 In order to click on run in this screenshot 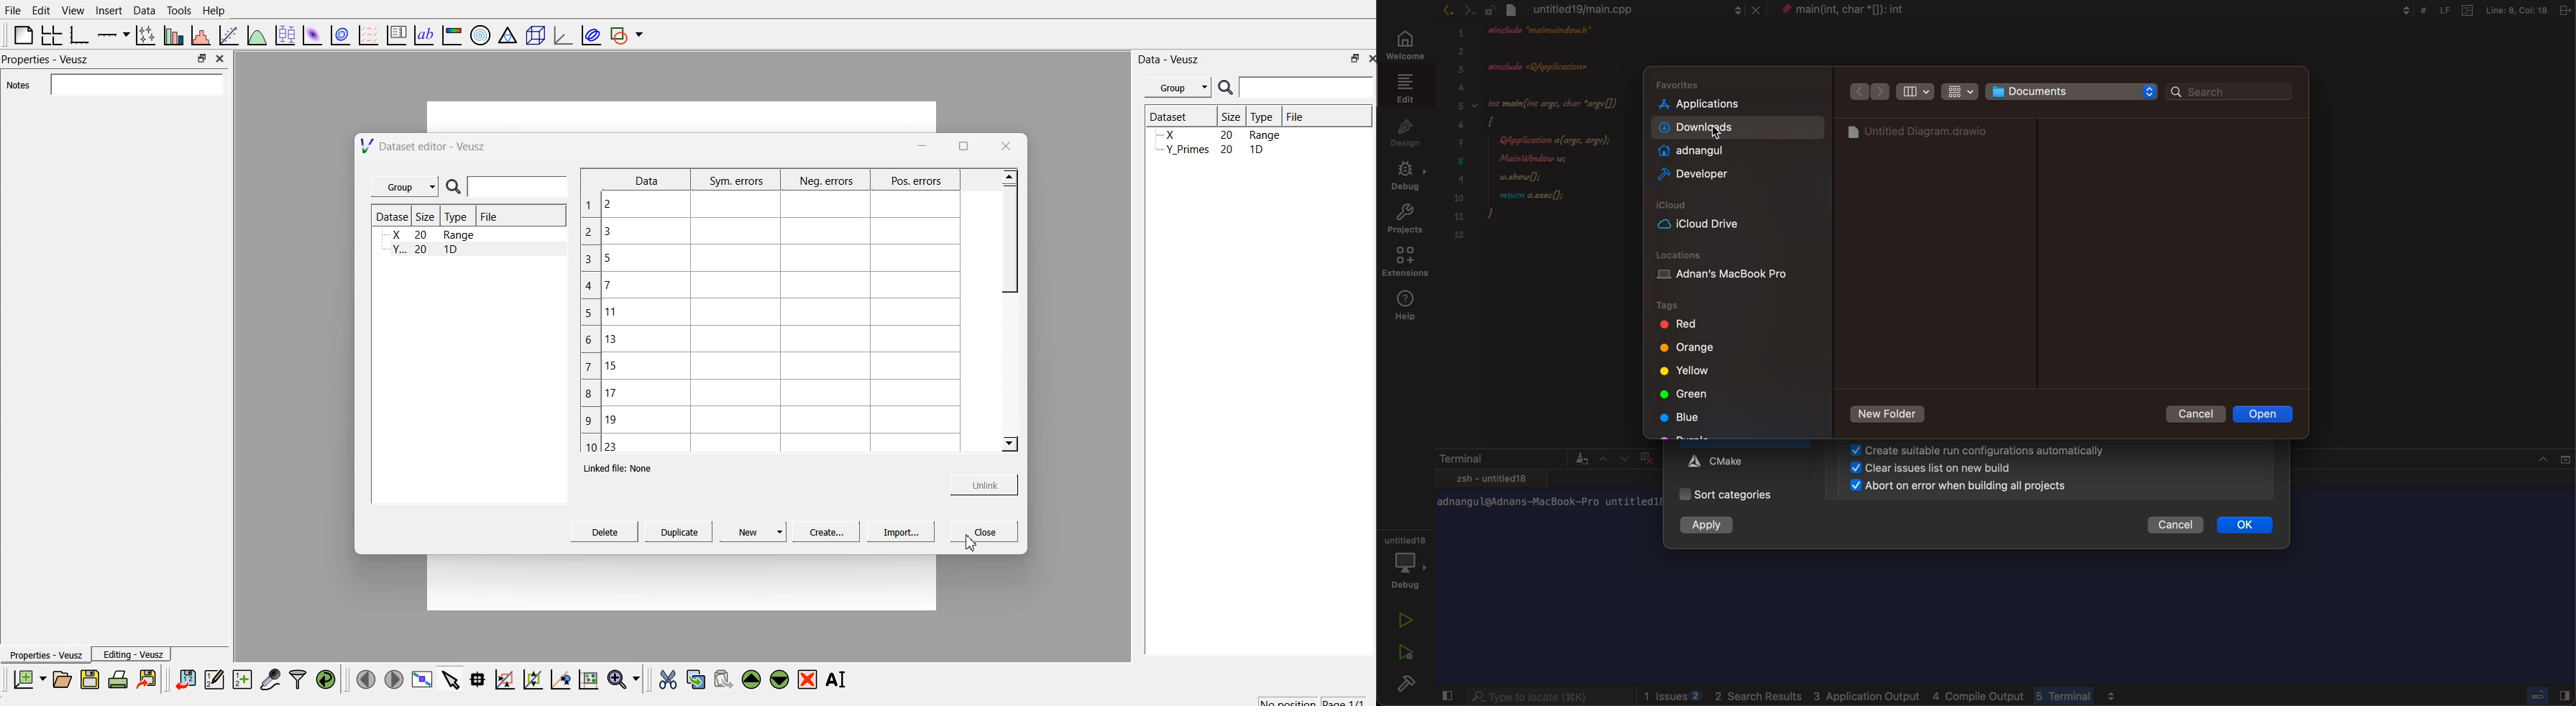, I will do `click(1406, 617)`.